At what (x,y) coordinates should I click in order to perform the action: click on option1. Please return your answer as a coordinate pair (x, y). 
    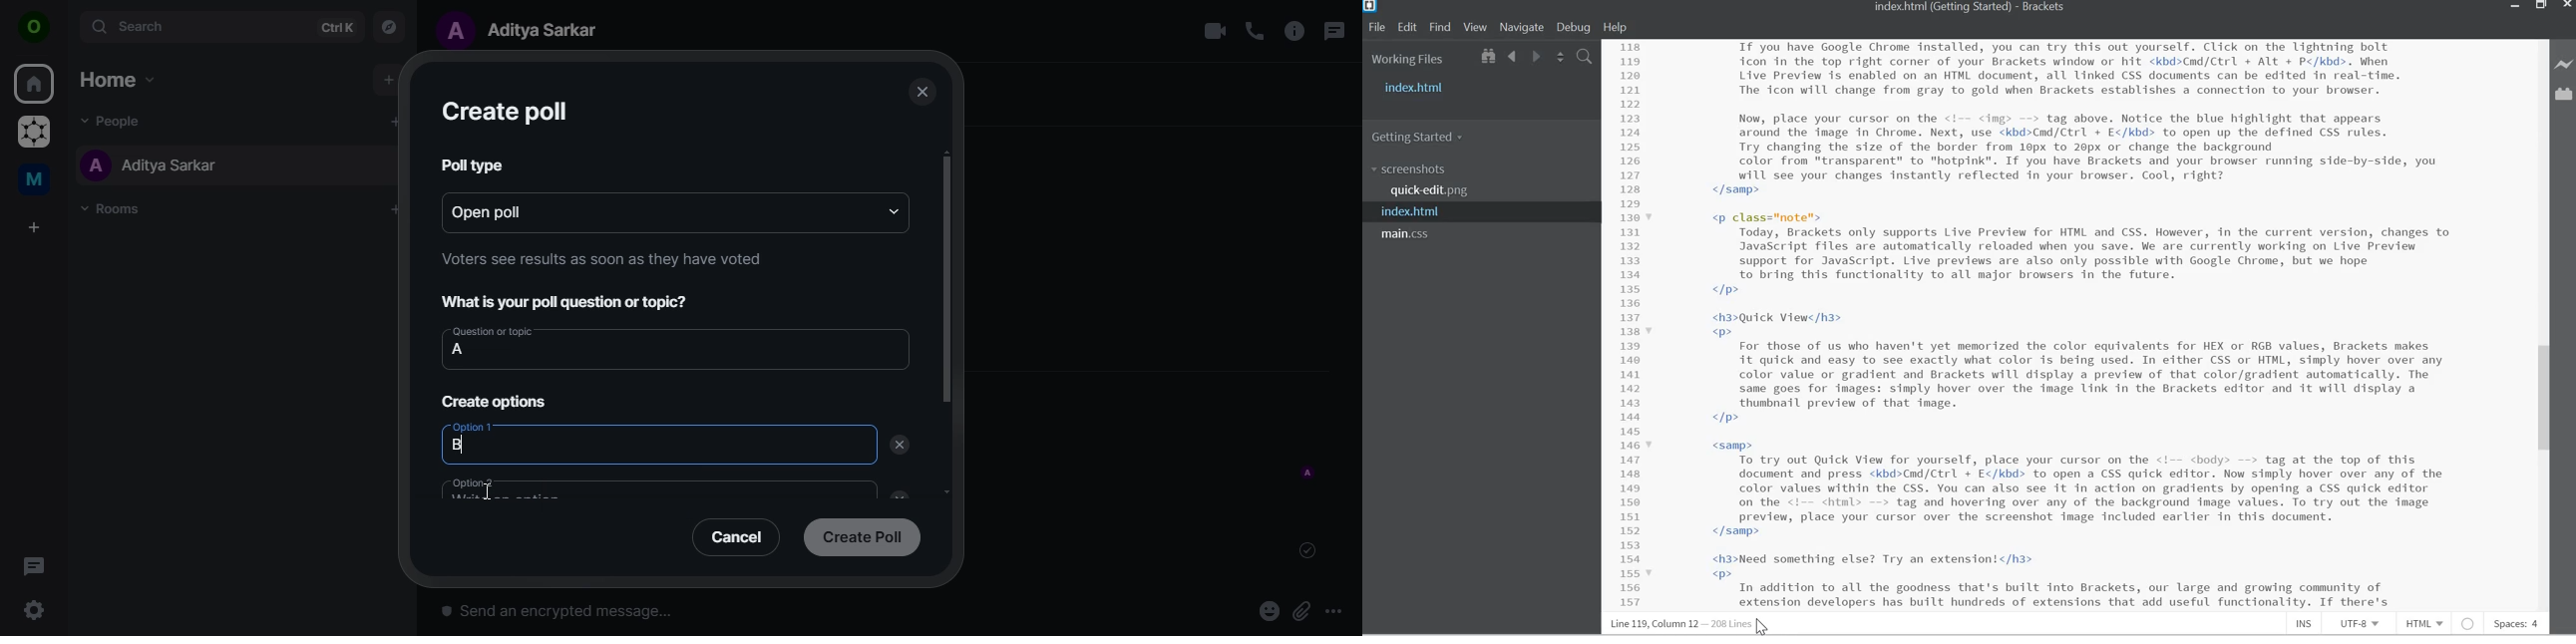
    Looking at the image, I should click on (510, 445).